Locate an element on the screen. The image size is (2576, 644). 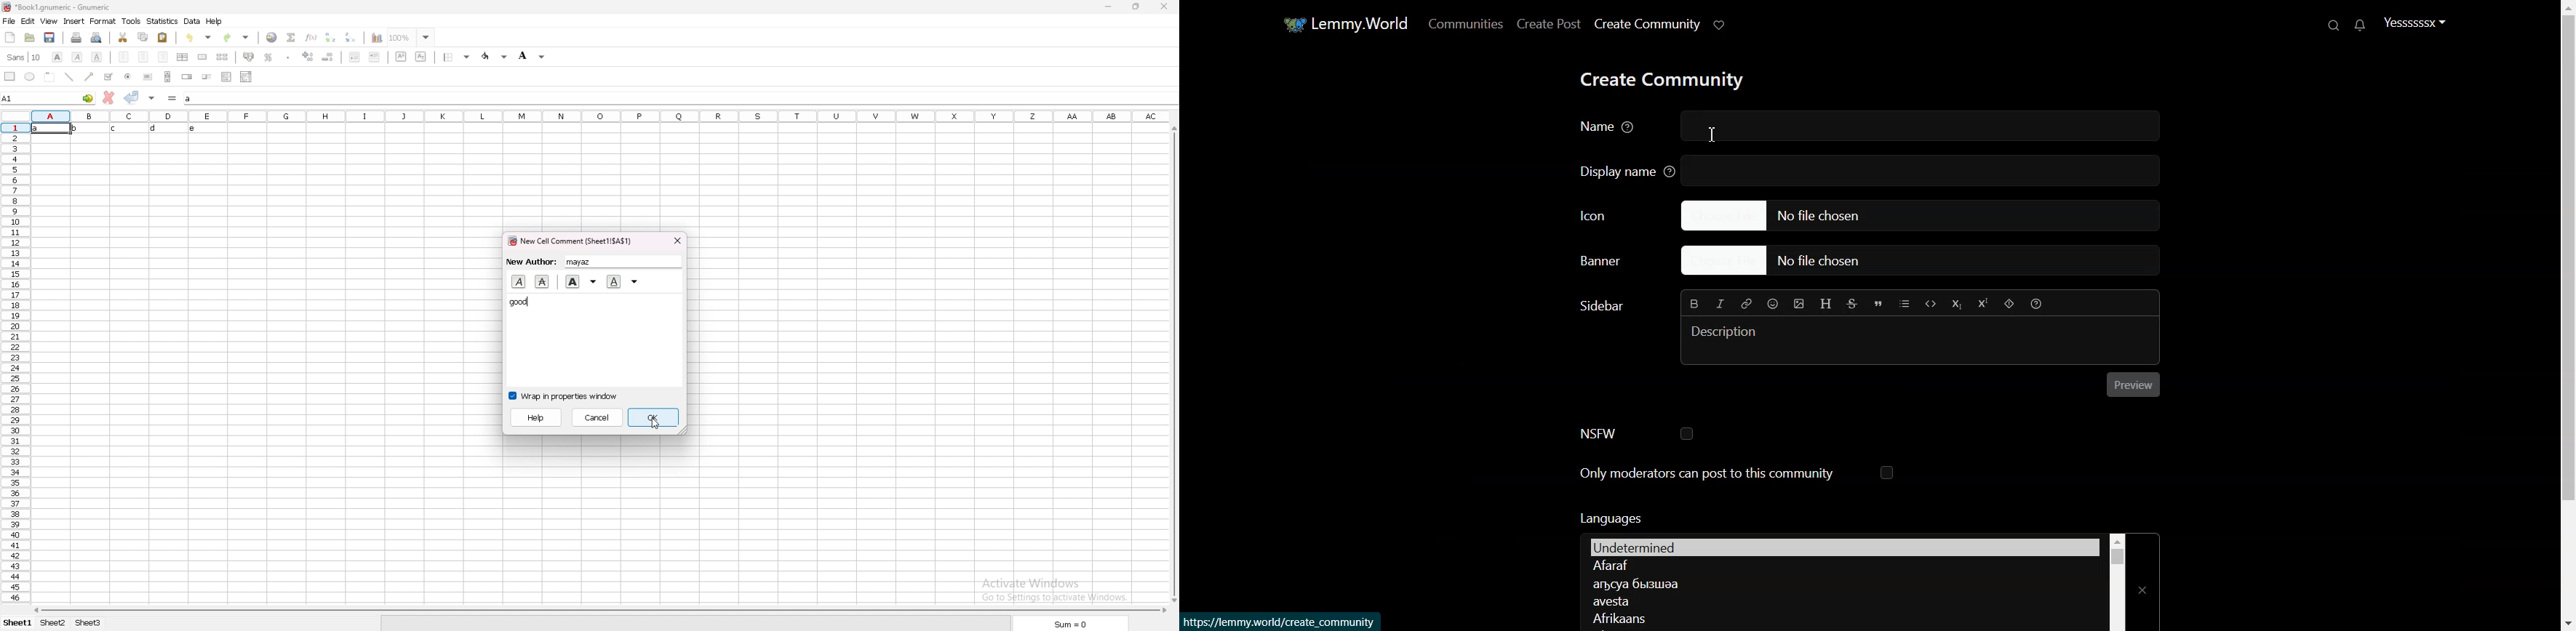
insert is located at coordinates (75, 21).